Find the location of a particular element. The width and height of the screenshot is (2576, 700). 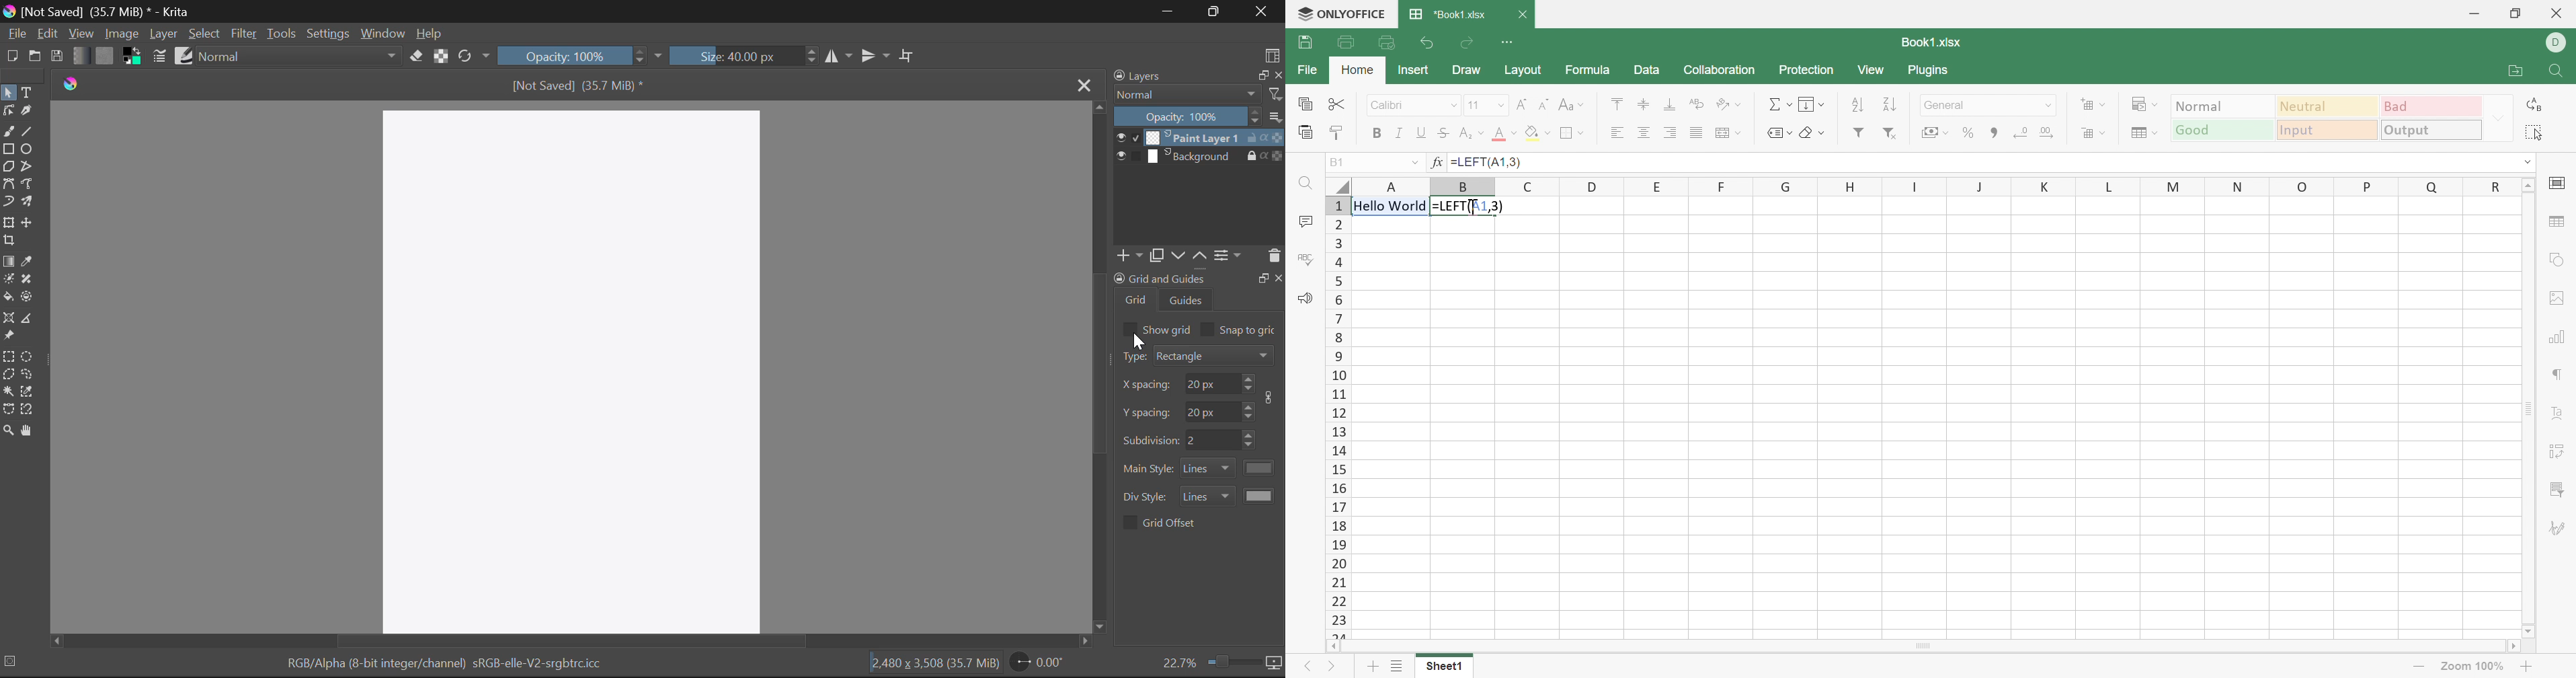

Align left is located at coordinates (1617, 133).